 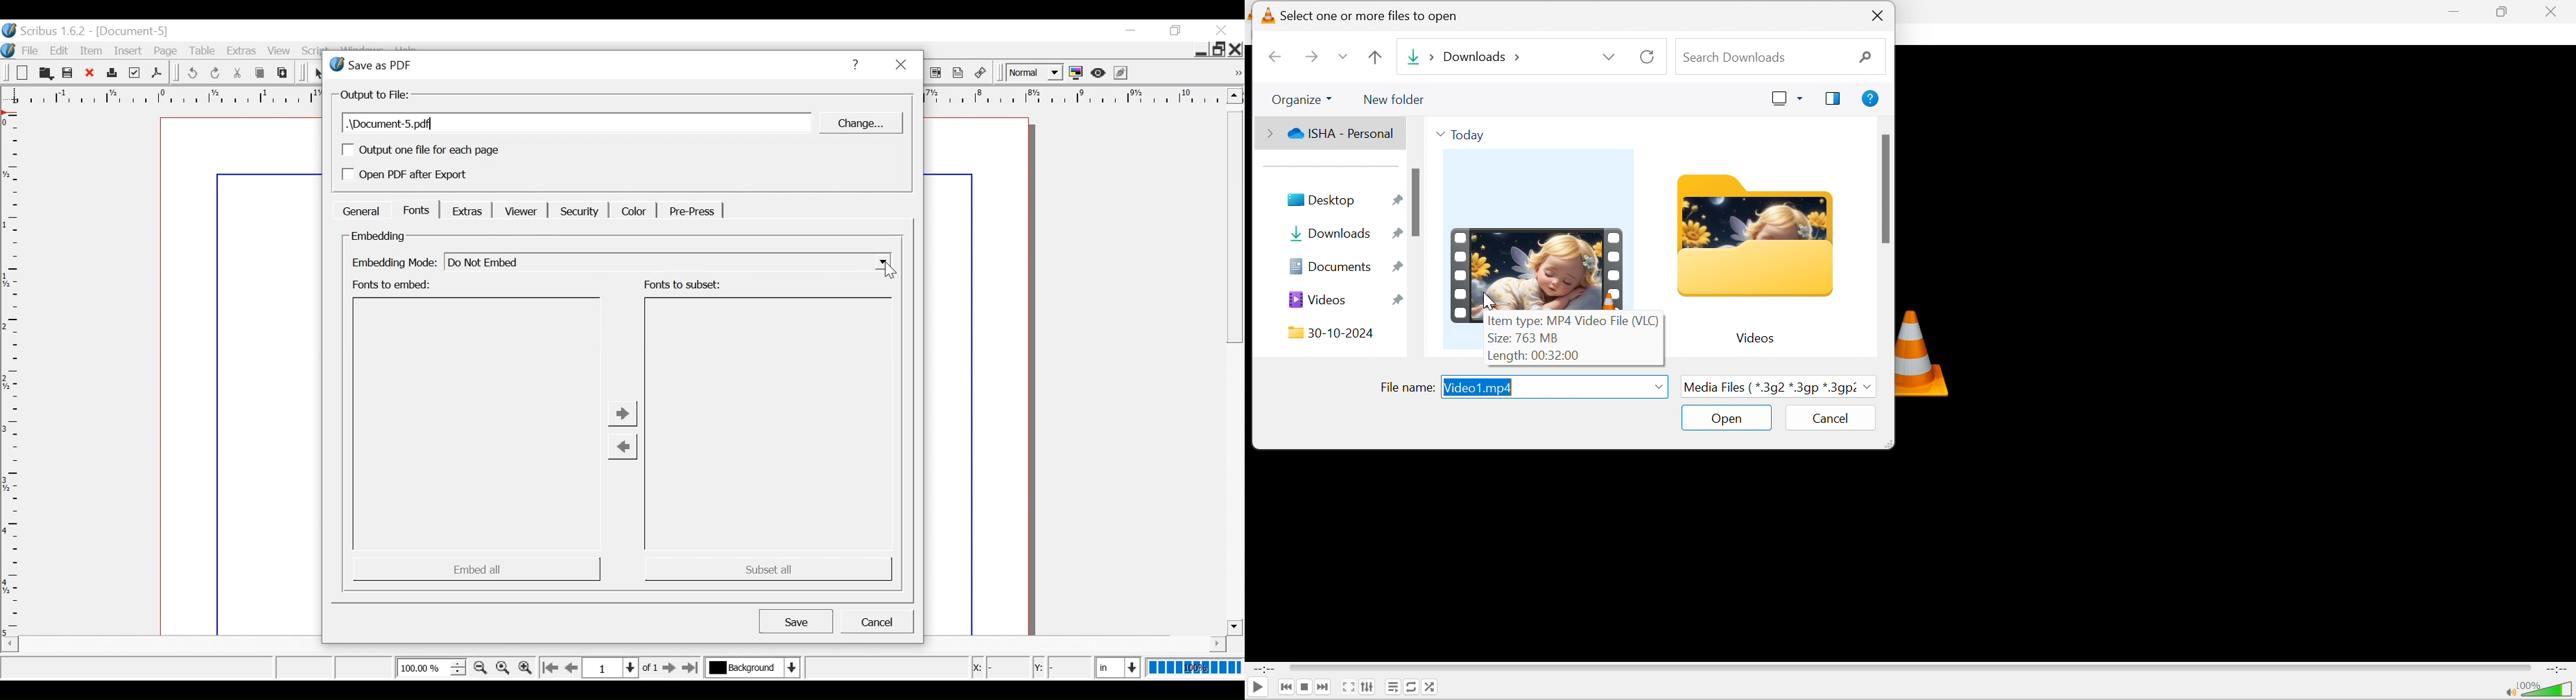 I want to click on Fonts to subset, so click(x=682, y=285).